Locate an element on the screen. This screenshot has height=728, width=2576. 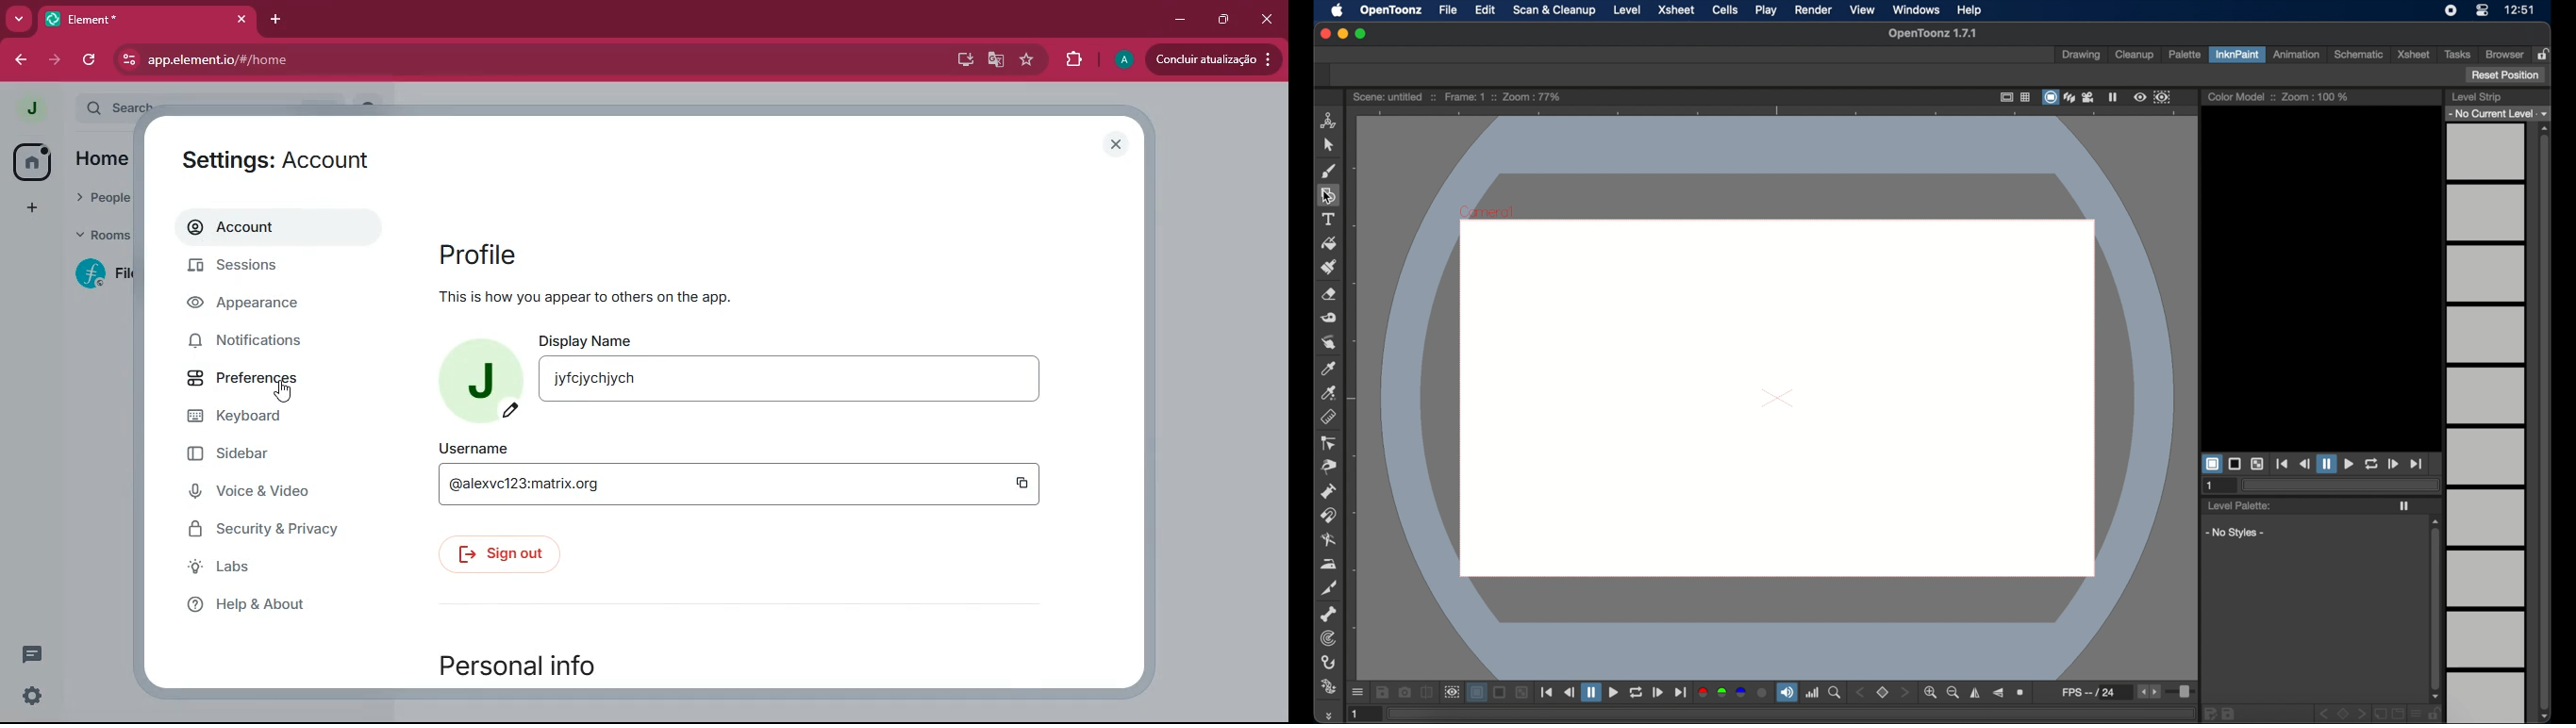
snapshot is located at coordinates (1404, 691).